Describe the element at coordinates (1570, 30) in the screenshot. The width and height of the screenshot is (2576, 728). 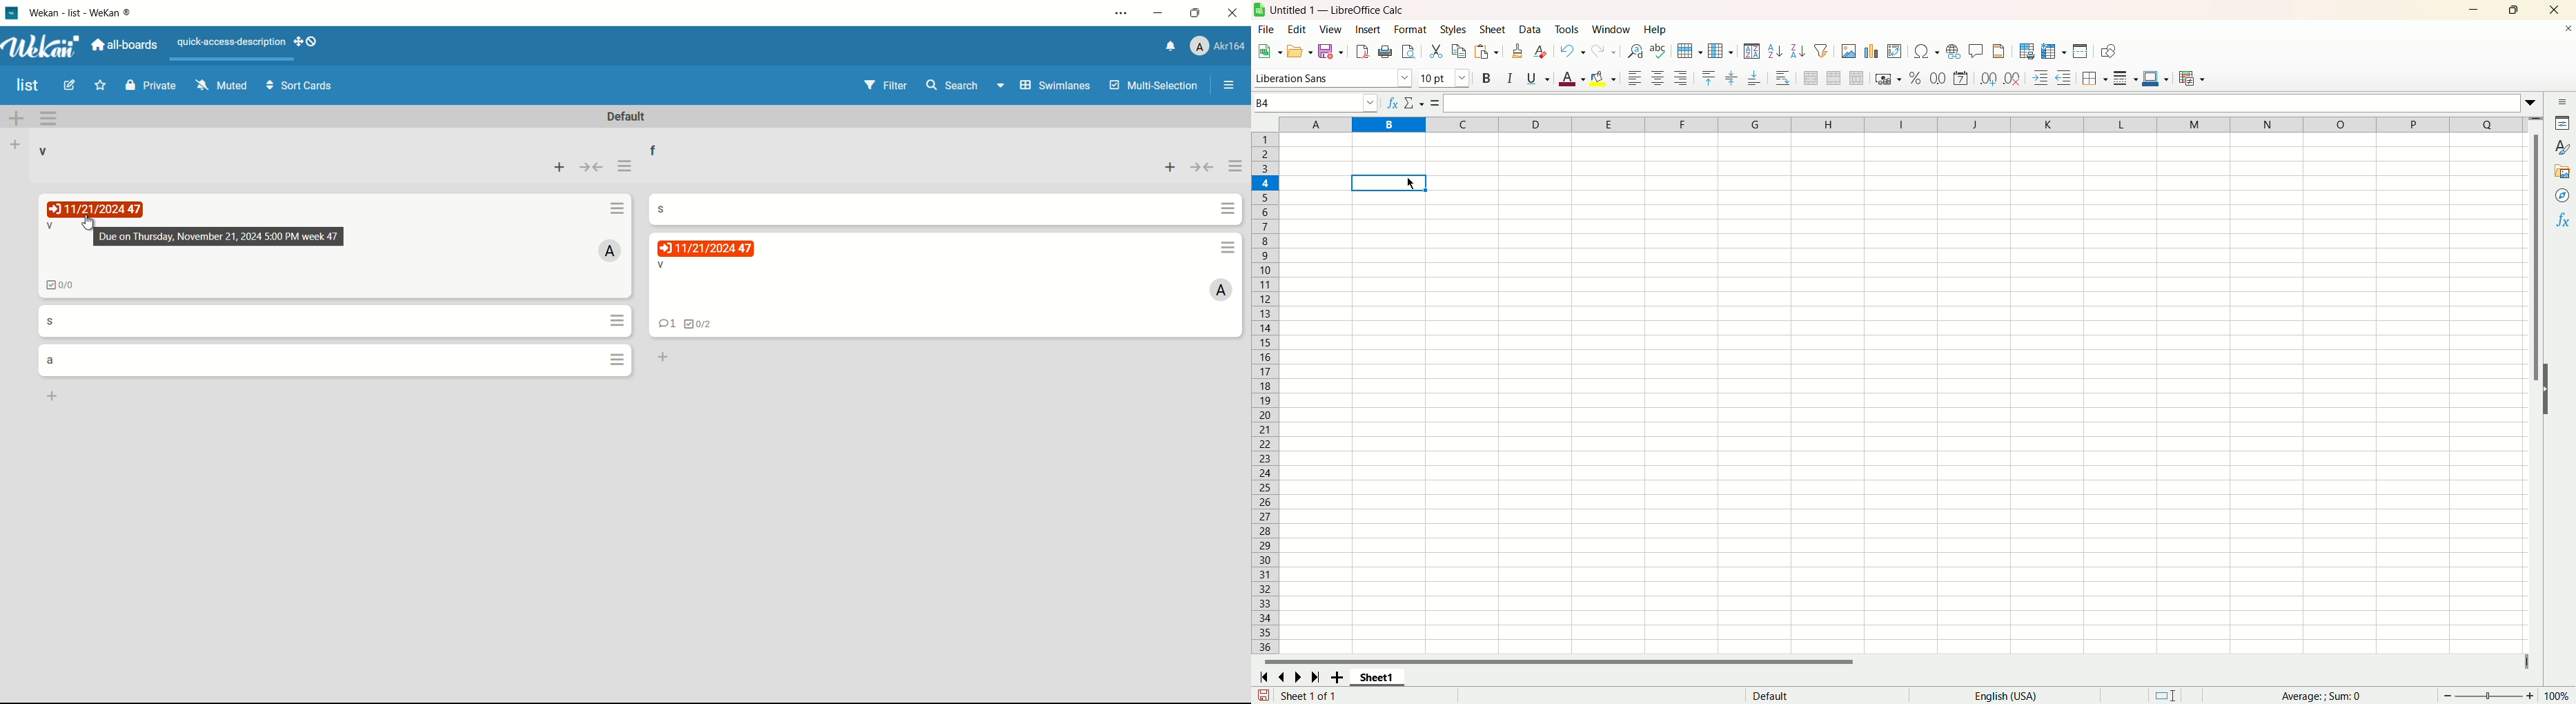
I see `tools` at that location.